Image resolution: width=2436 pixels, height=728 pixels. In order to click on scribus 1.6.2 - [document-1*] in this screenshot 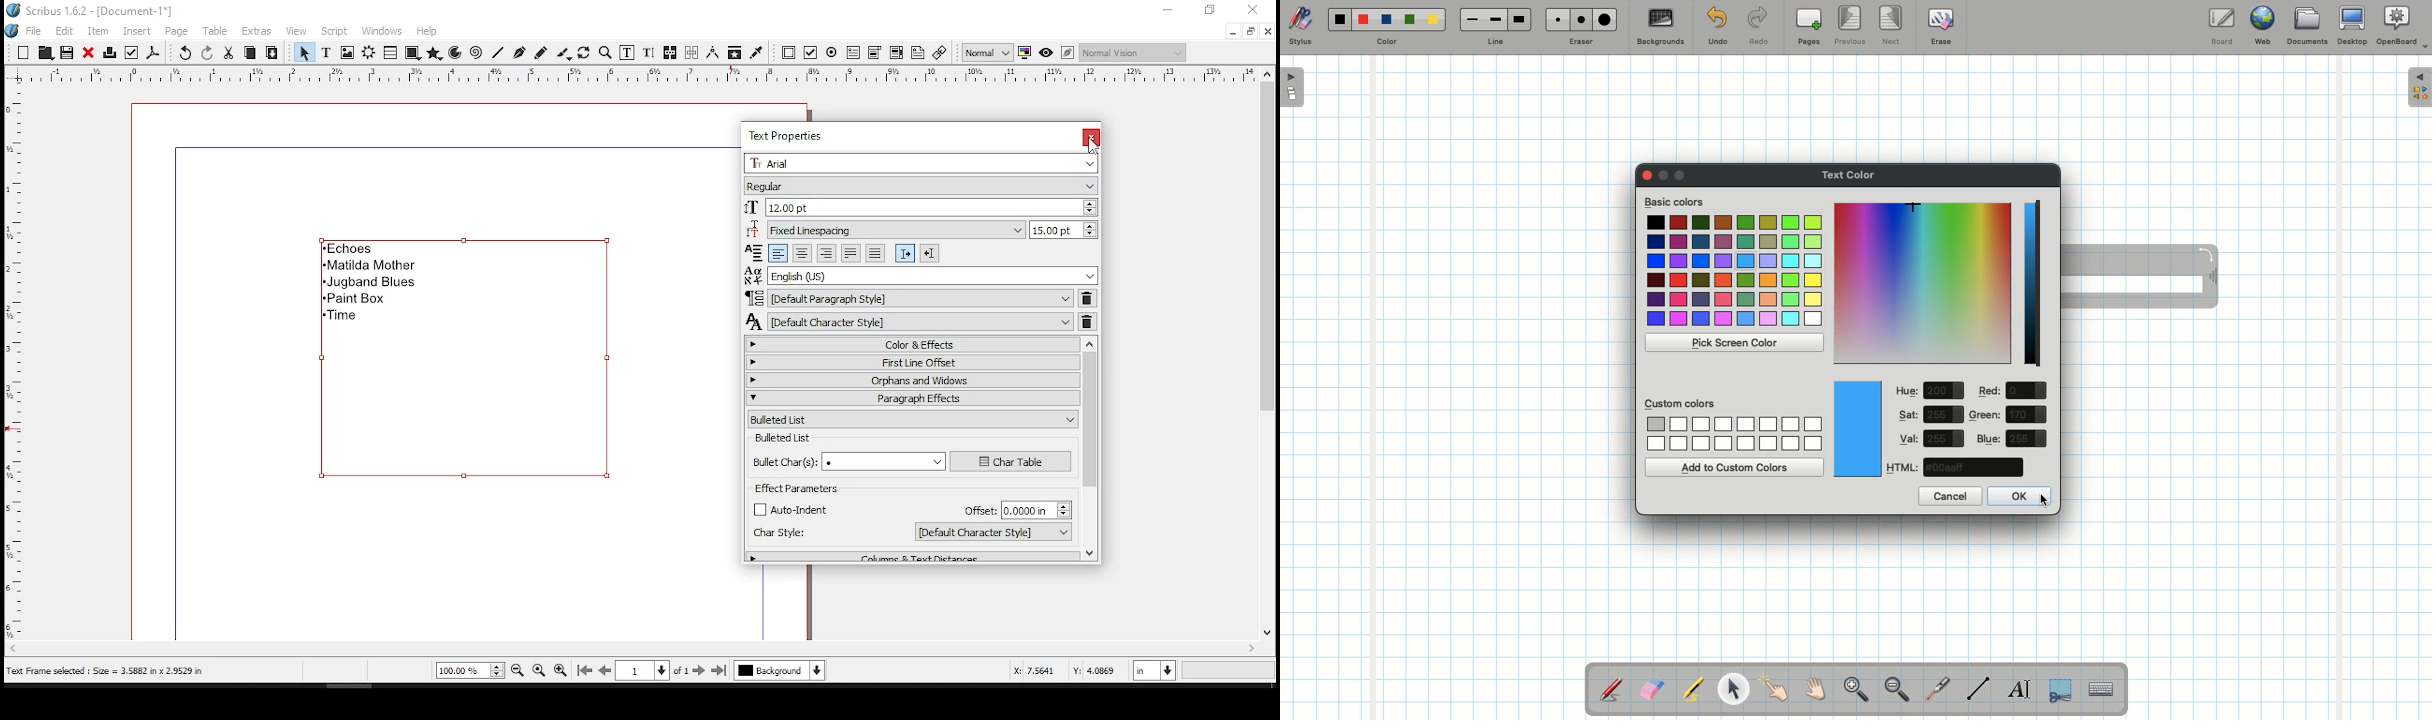, I will do `click(102, 9)`.